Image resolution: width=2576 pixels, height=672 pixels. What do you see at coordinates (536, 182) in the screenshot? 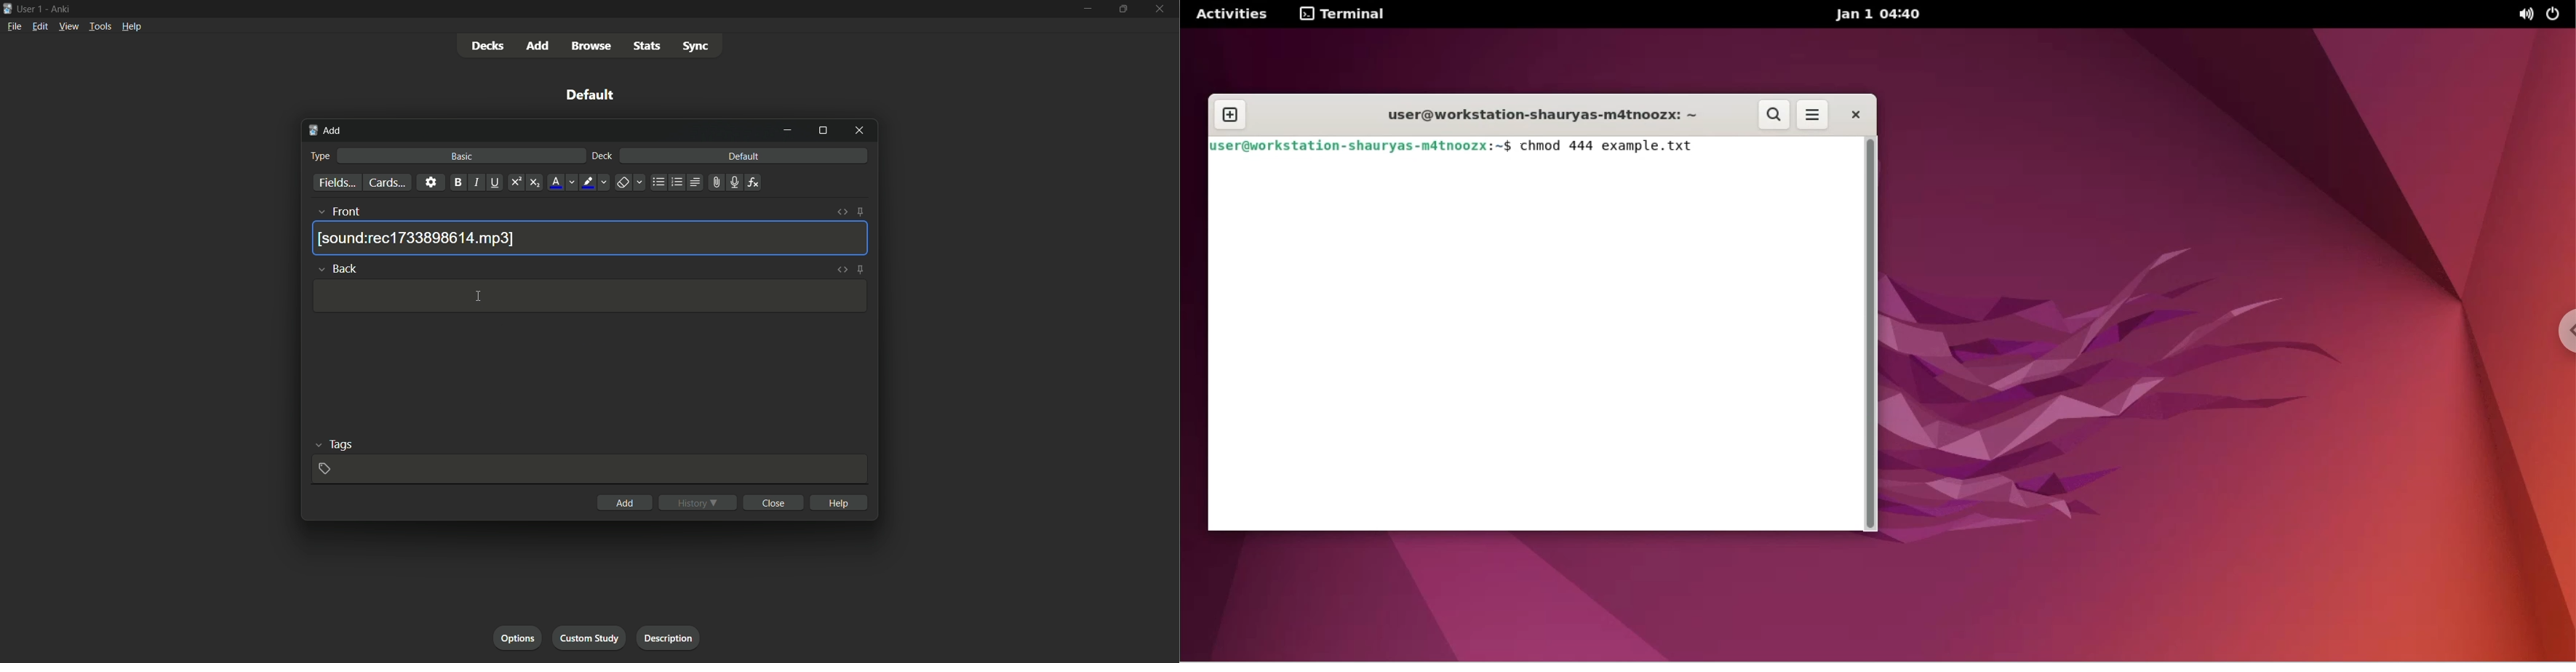
I see `subscript` at bounding box center [536, 182].